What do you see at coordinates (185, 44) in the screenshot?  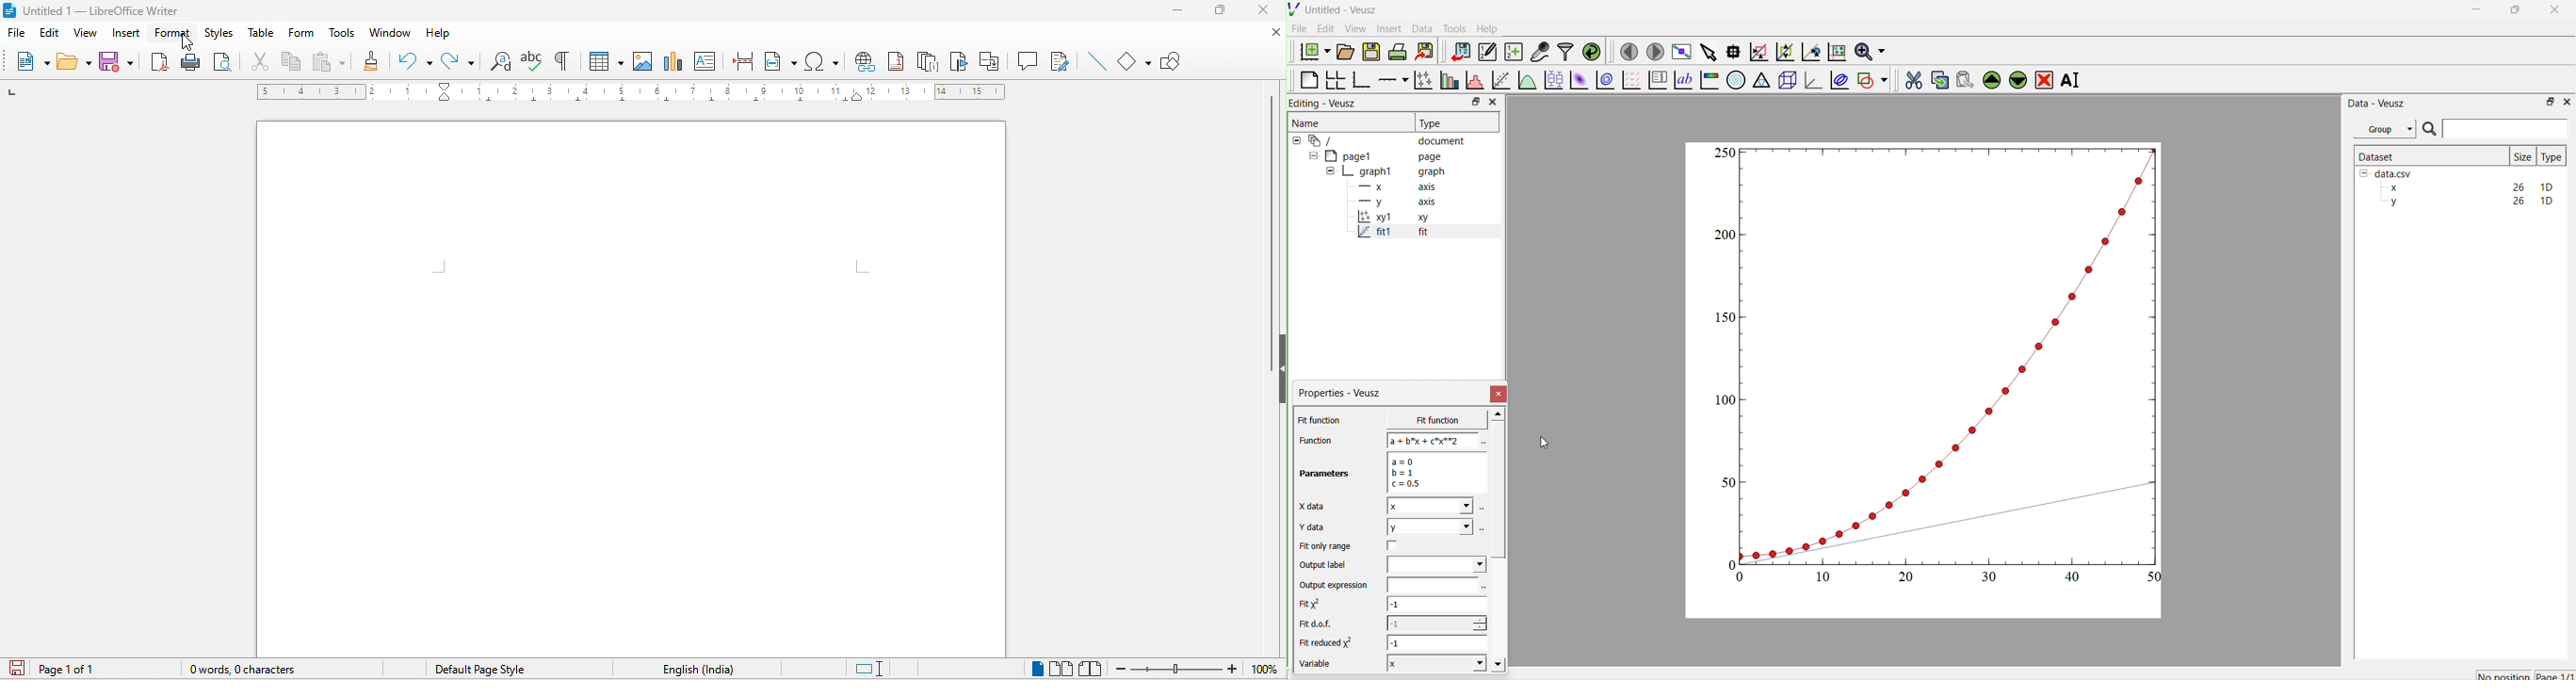 I see `cursor` at bounding box center [185, 44].